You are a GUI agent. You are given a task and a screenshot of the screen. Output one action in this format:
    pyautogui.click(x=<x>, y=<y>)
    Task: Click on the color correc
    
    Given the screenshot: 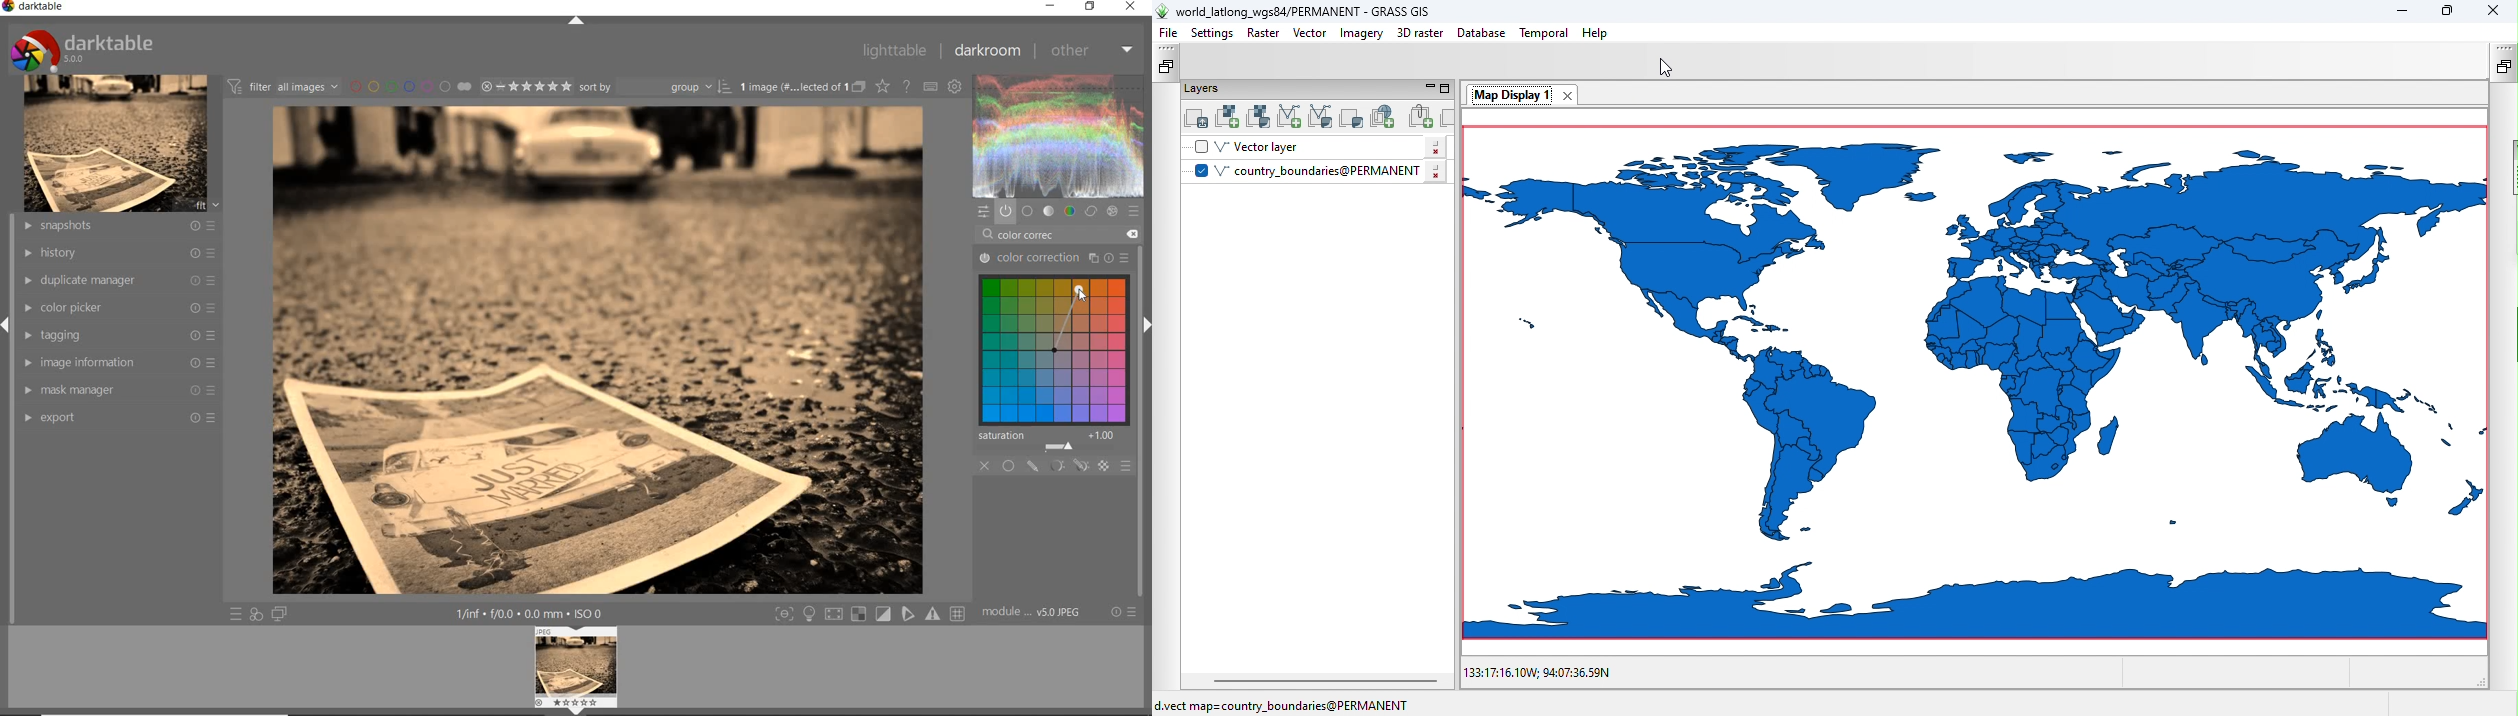 What is the action you would take?
    pyautogui.click(x=1036, y=236)
    